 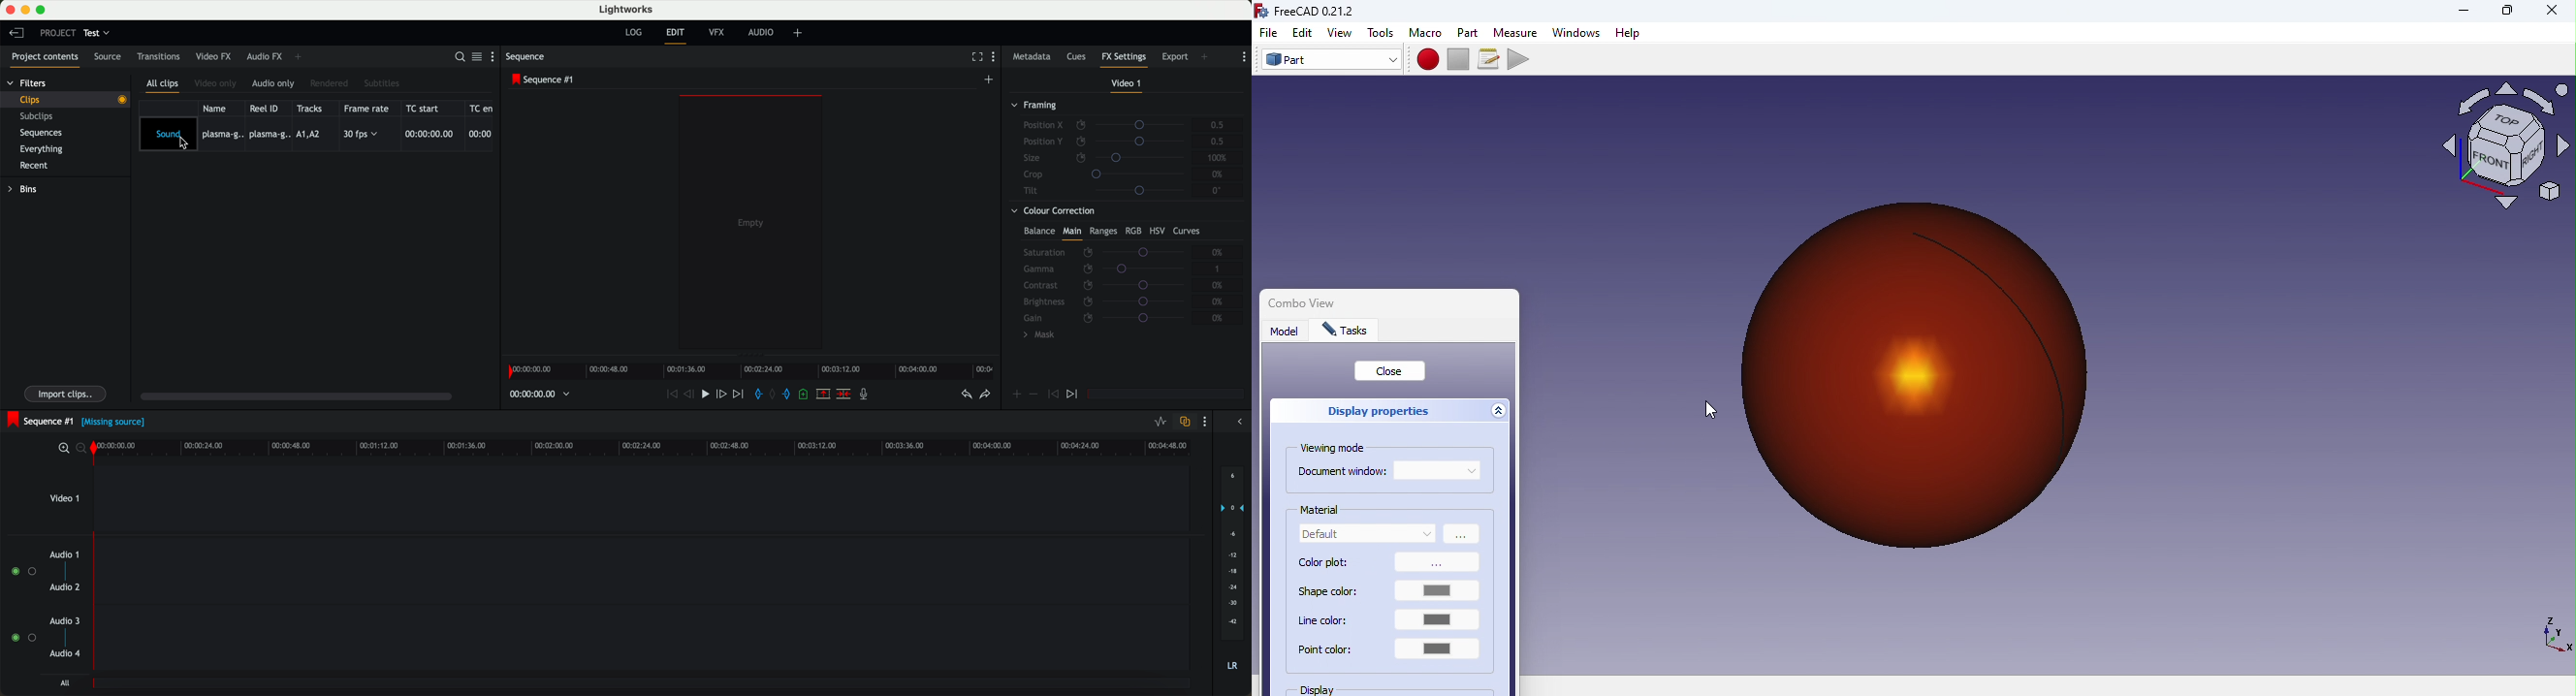 I want to click on jump to next keyframe, so click(x=1074, y=395).